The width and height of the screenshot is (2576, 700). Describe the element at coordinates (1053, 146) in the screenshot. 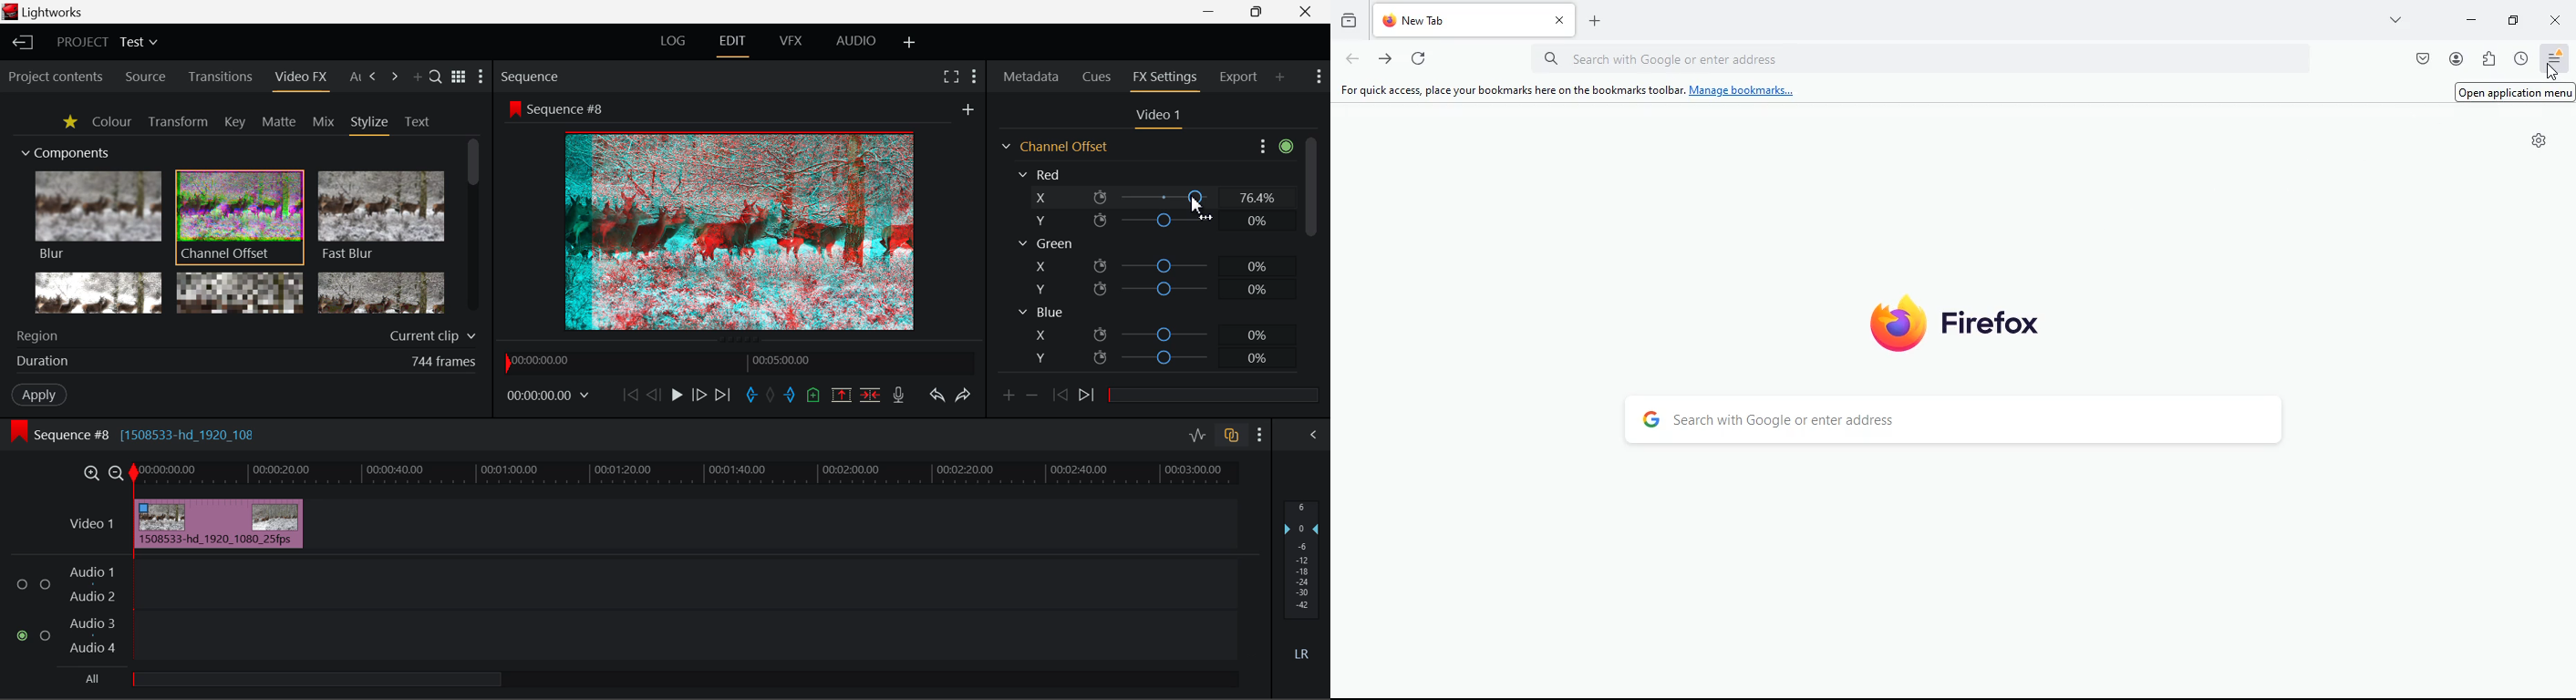

I see `Channel Offset` at that location.